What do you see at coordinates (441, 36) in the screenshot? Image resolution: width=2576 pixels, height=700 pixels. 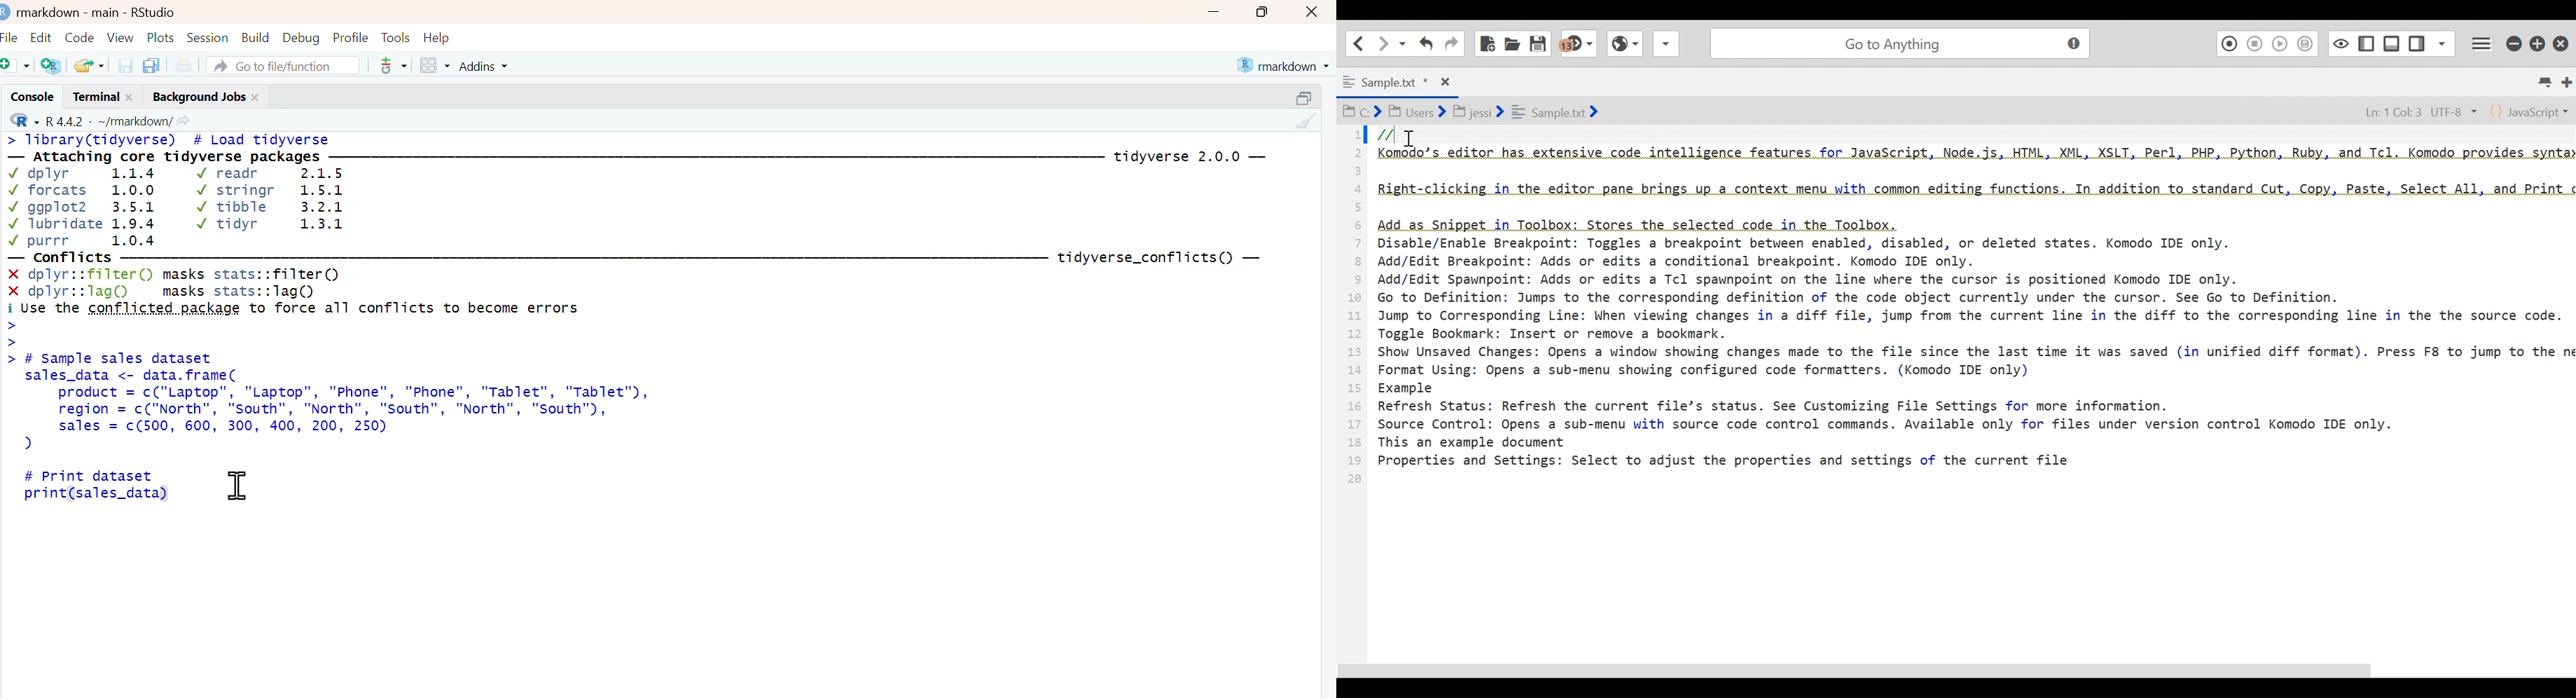 I see `Help` at bounding box center [441, 36].